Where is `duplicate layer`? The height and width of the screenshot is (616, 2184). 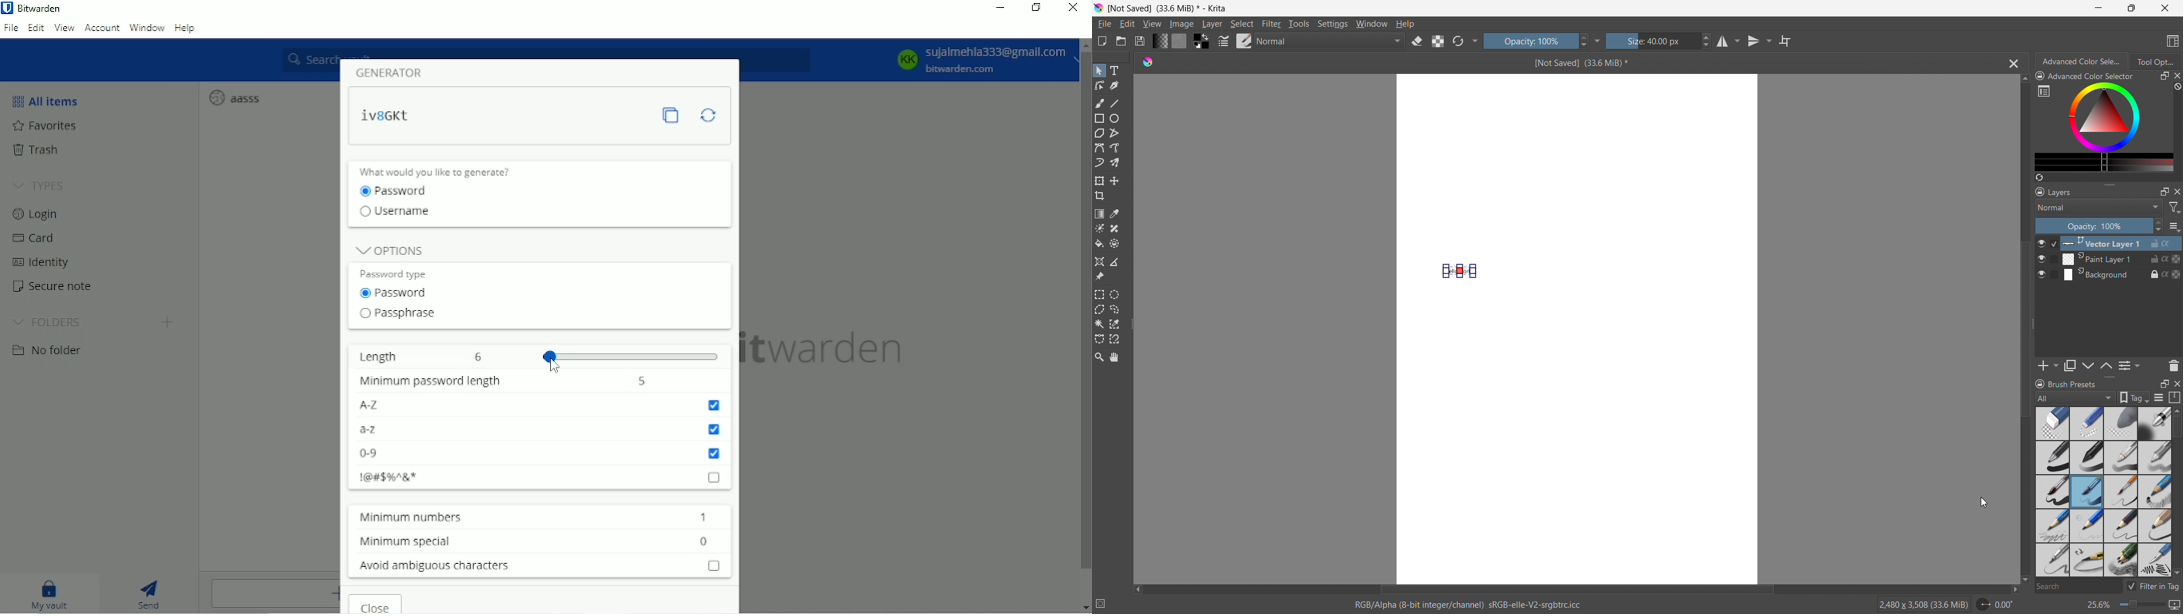 duplicate layer is located at coordinates (2070, 366).